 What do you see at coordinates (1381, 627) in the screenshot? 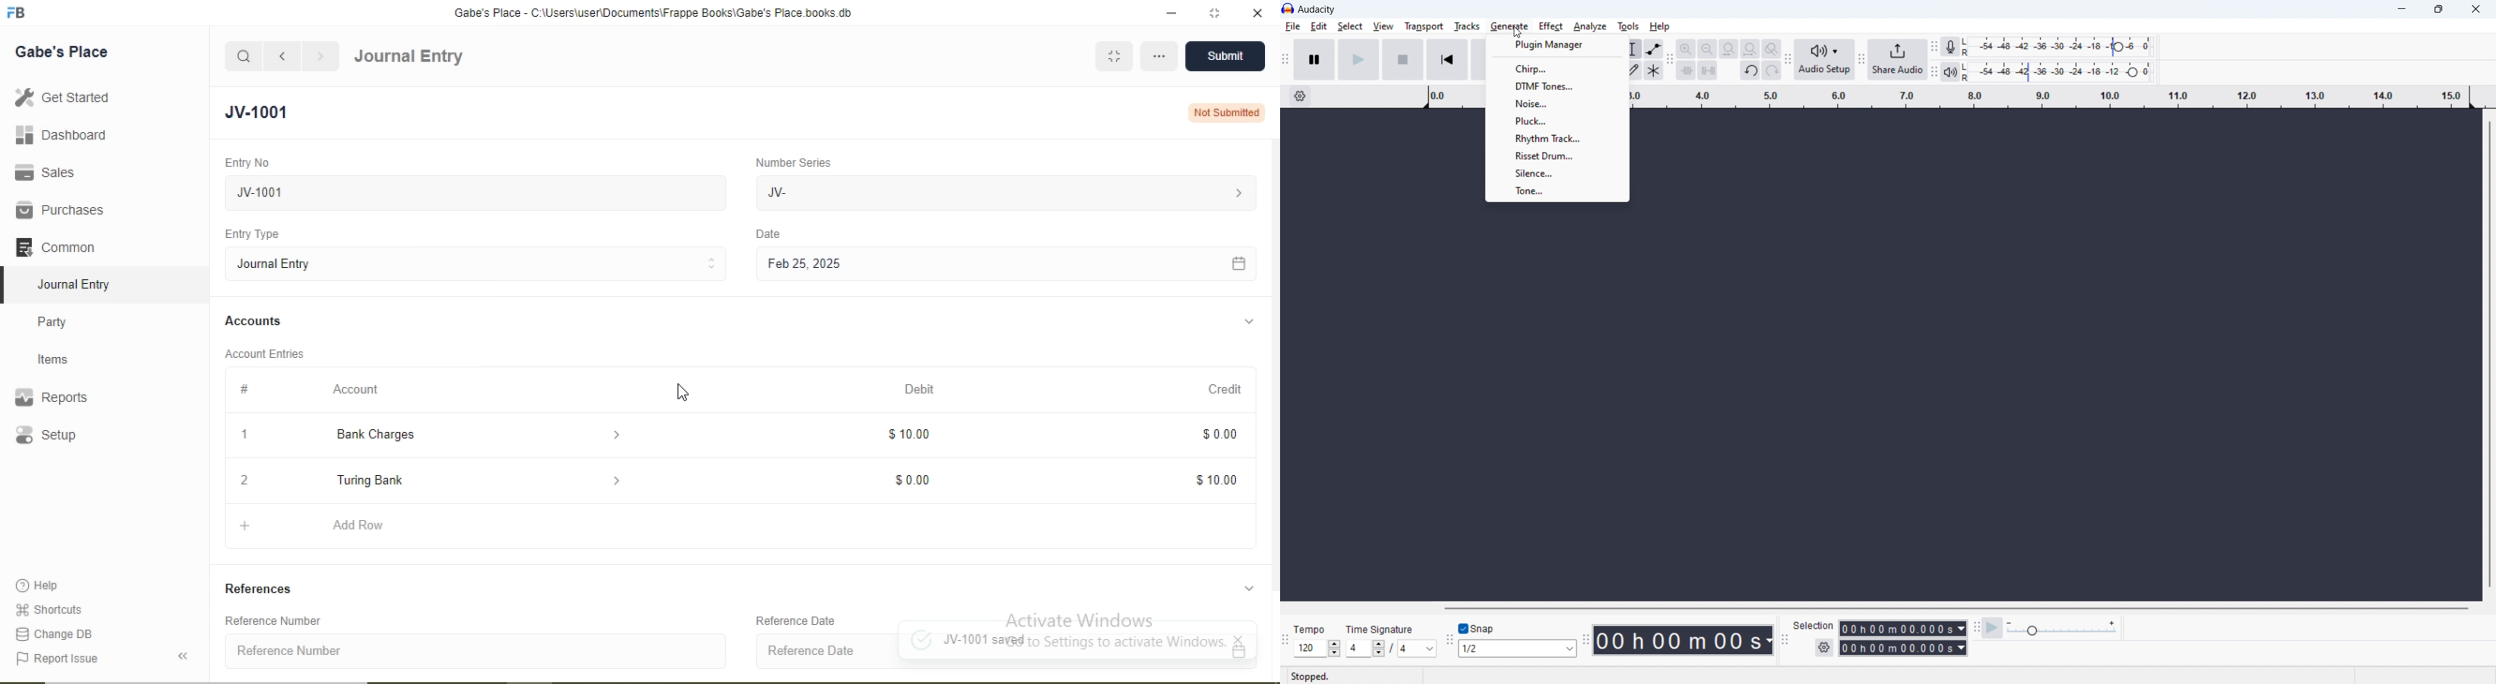
I see `Time signature` at bounding box center [1381, 627].